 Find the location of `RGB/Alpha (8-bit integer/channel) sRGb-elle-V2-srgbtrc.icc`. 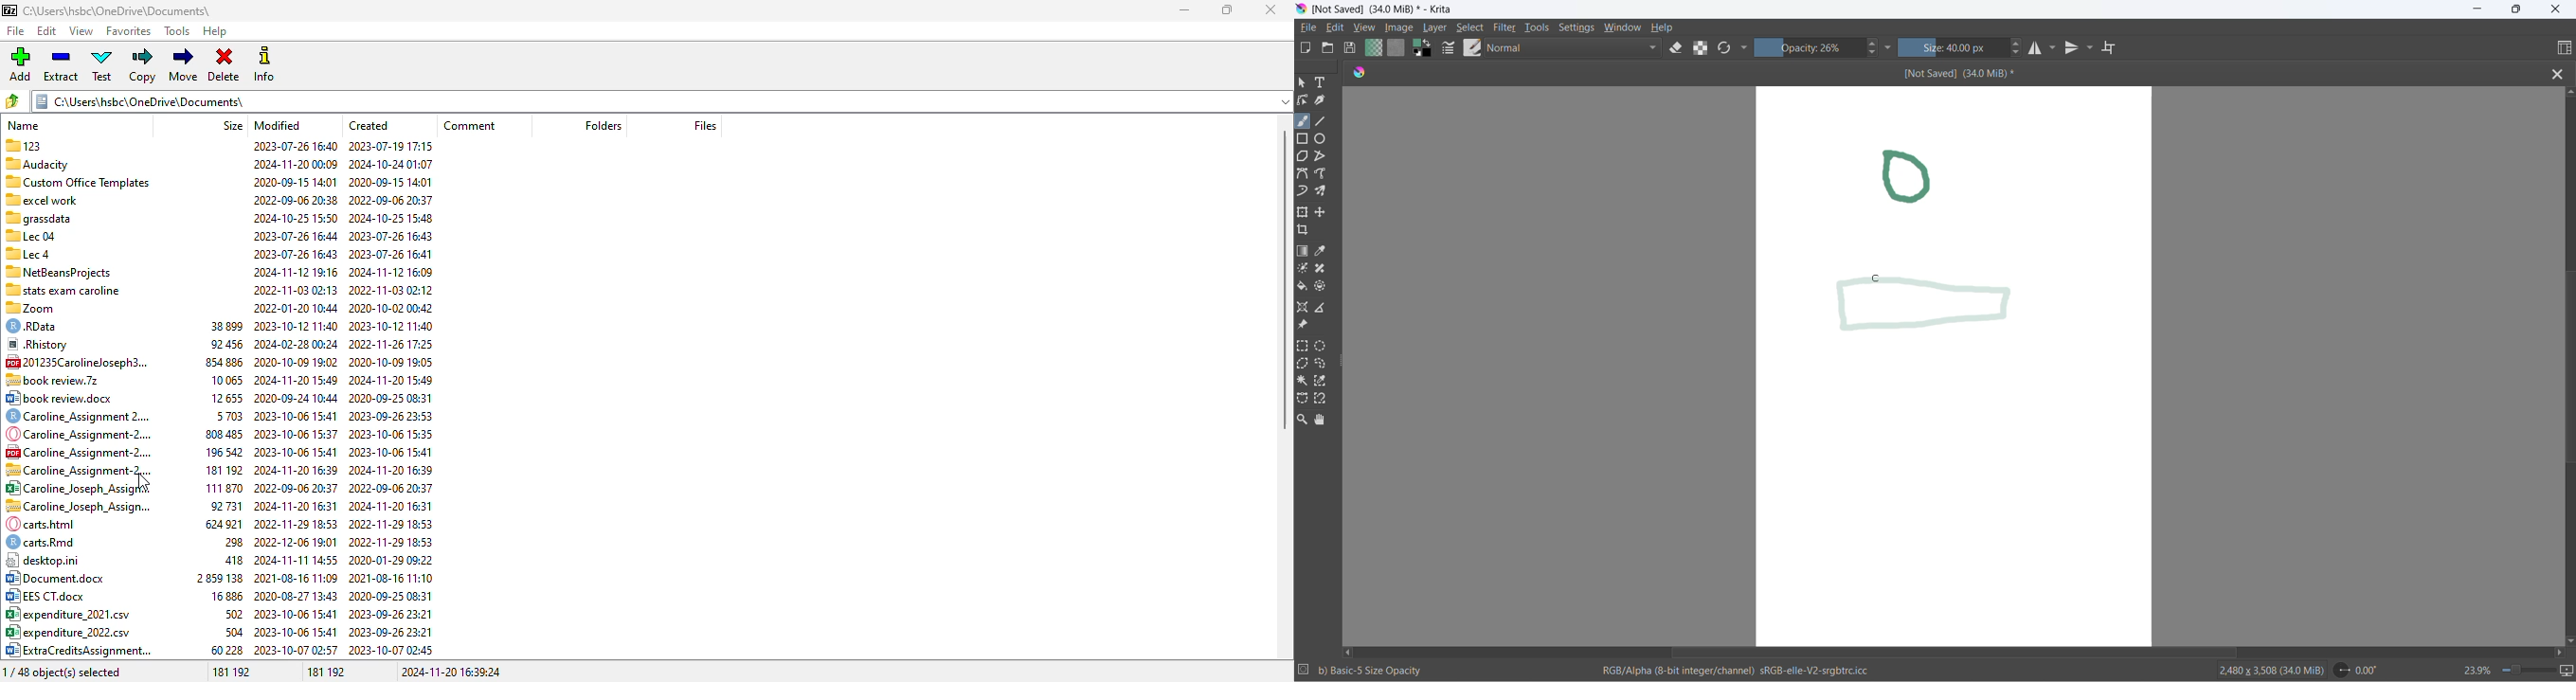

RGB/Alpha (8-bit integer/channel) sRGb-elle-V2-srgbtrc.icc is located at coordinates (1739, 672).